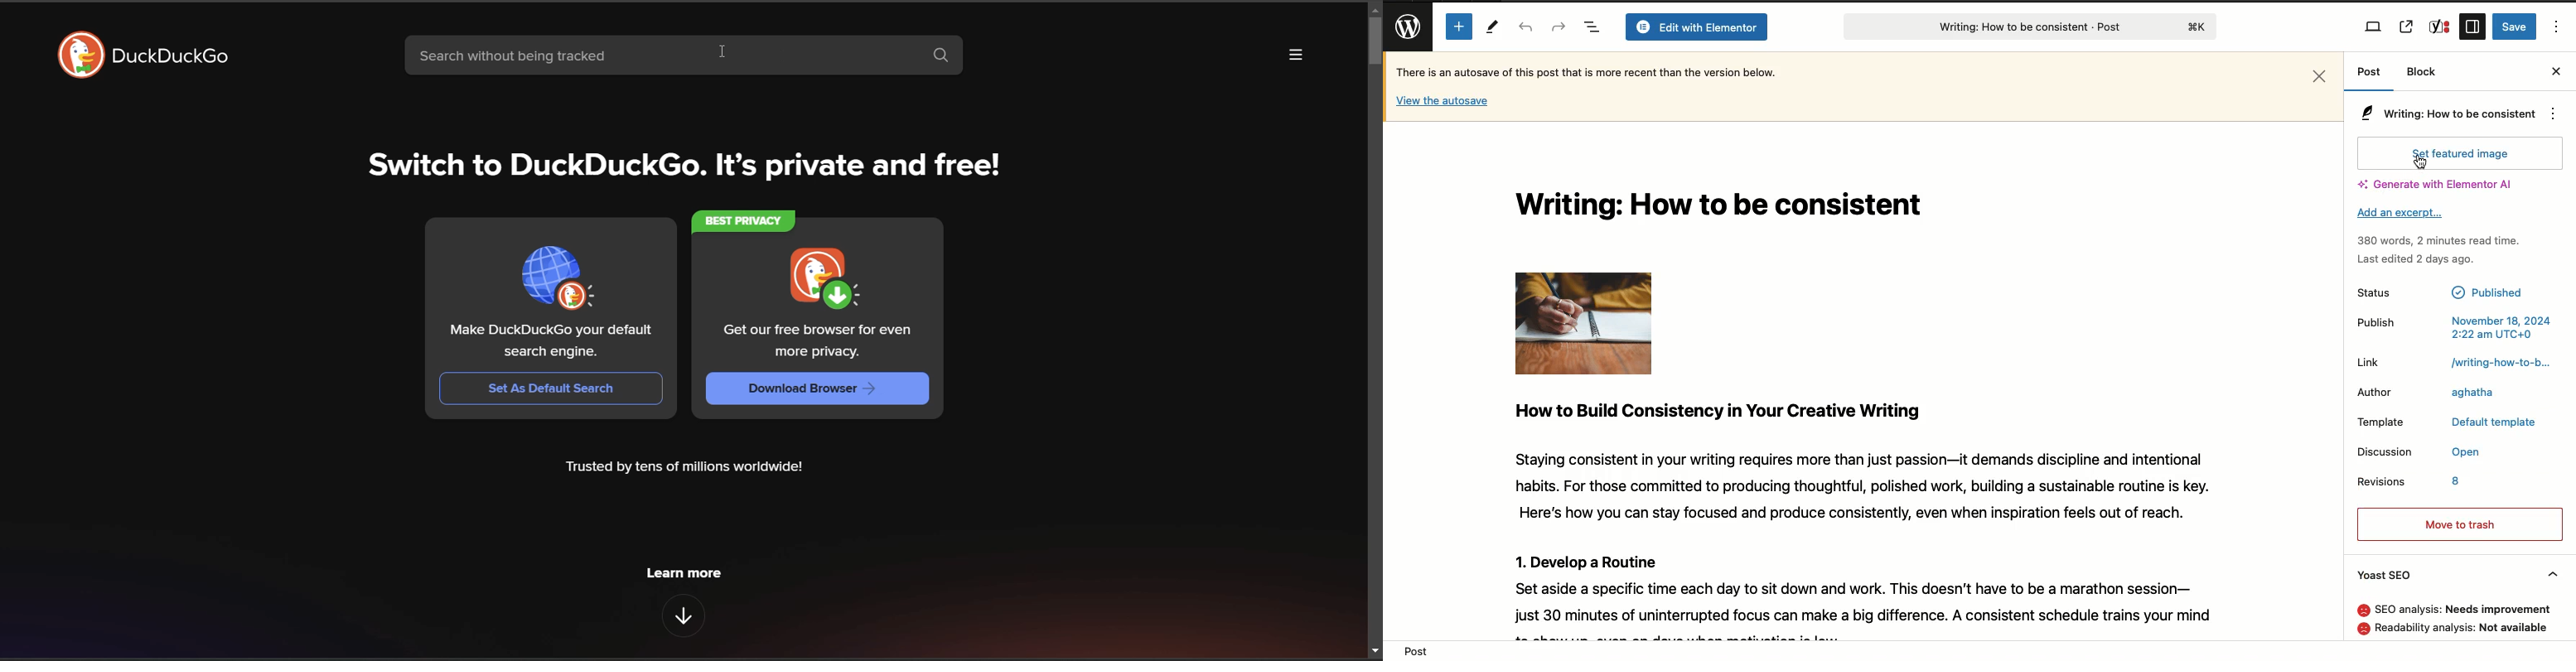 This screenshot has width=2576, height=672. Describe the element at coordinates (812, 341) in the screenshot. I see `Get our free browser for even more privacy.` at that location.